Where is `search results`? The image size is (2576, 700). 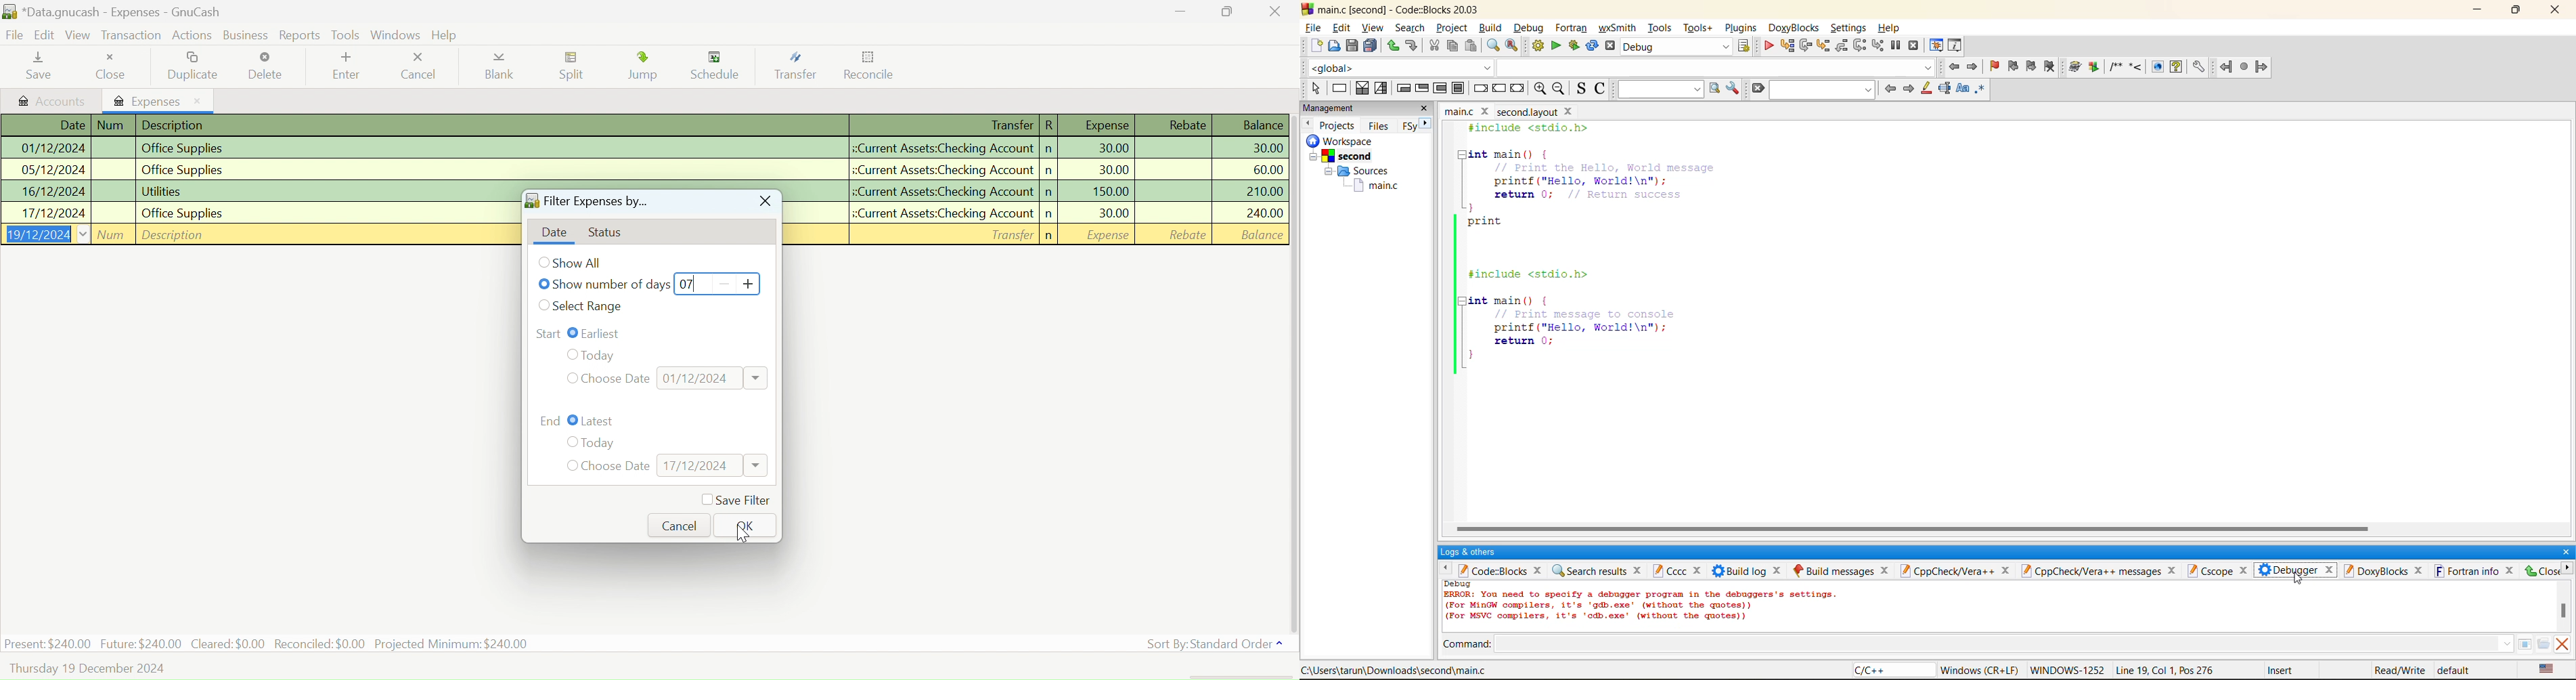
search results is located at coordinates (1597, 571).